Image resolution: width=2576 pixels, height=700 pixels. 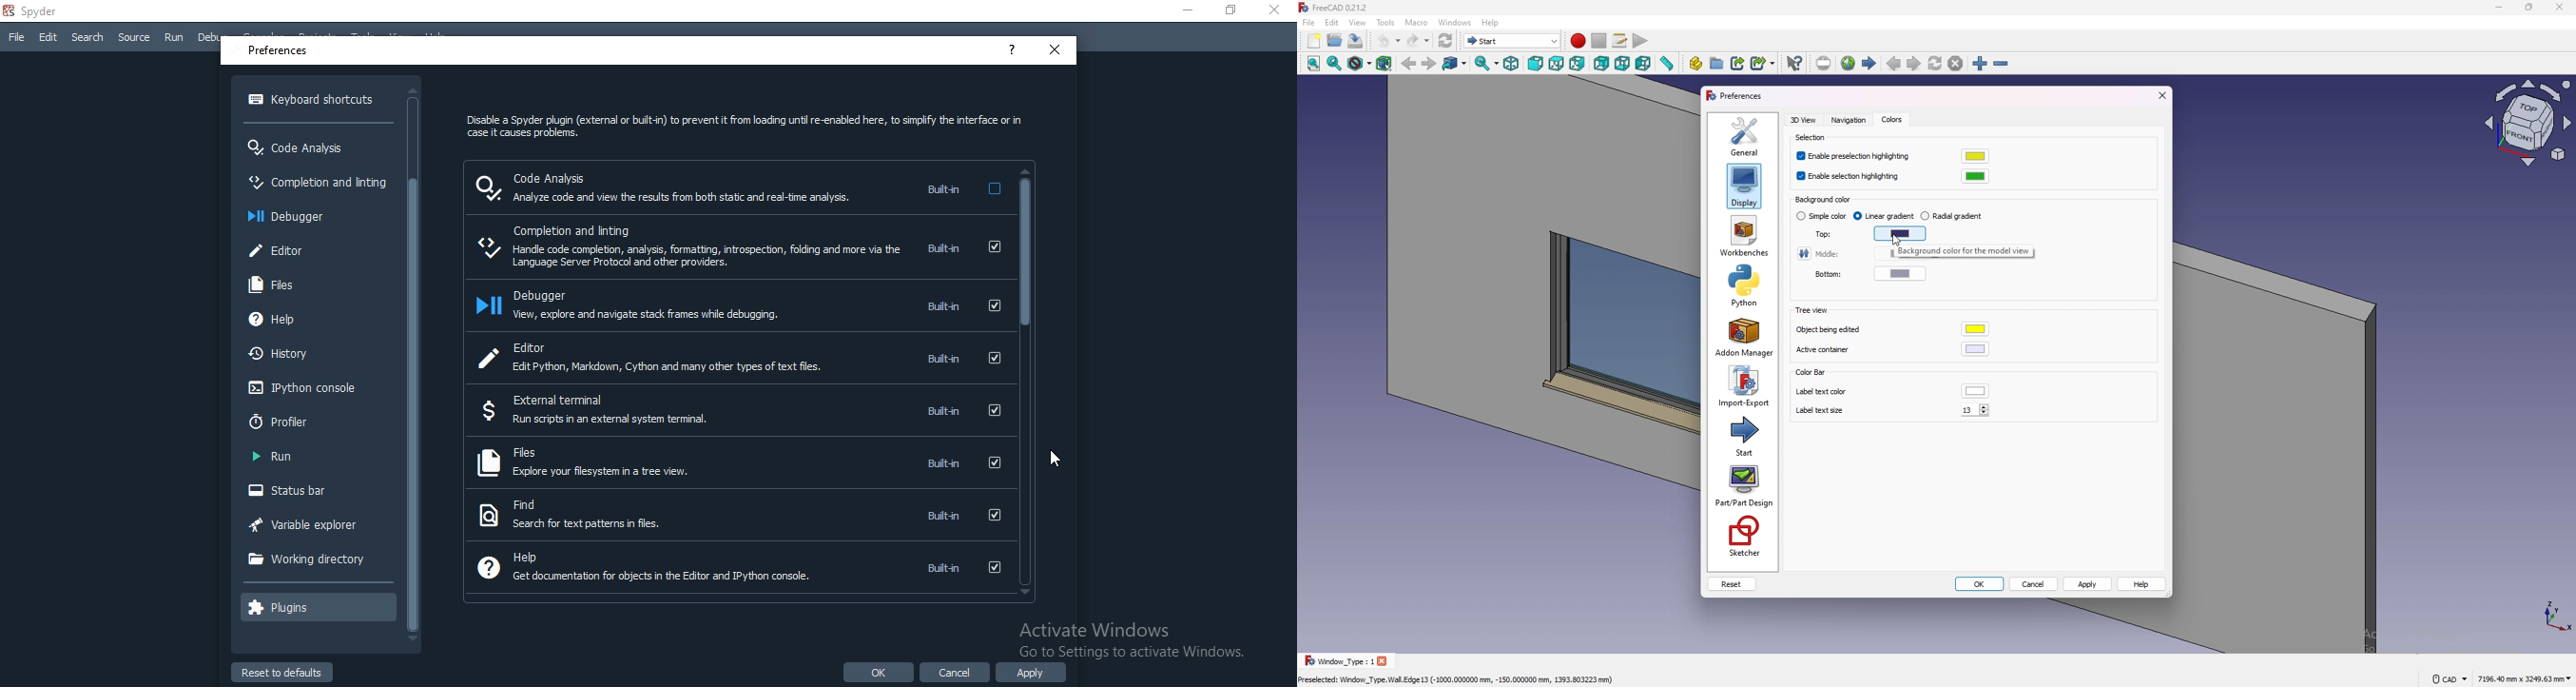 I want to click on Run, so click(x=174, y=39).